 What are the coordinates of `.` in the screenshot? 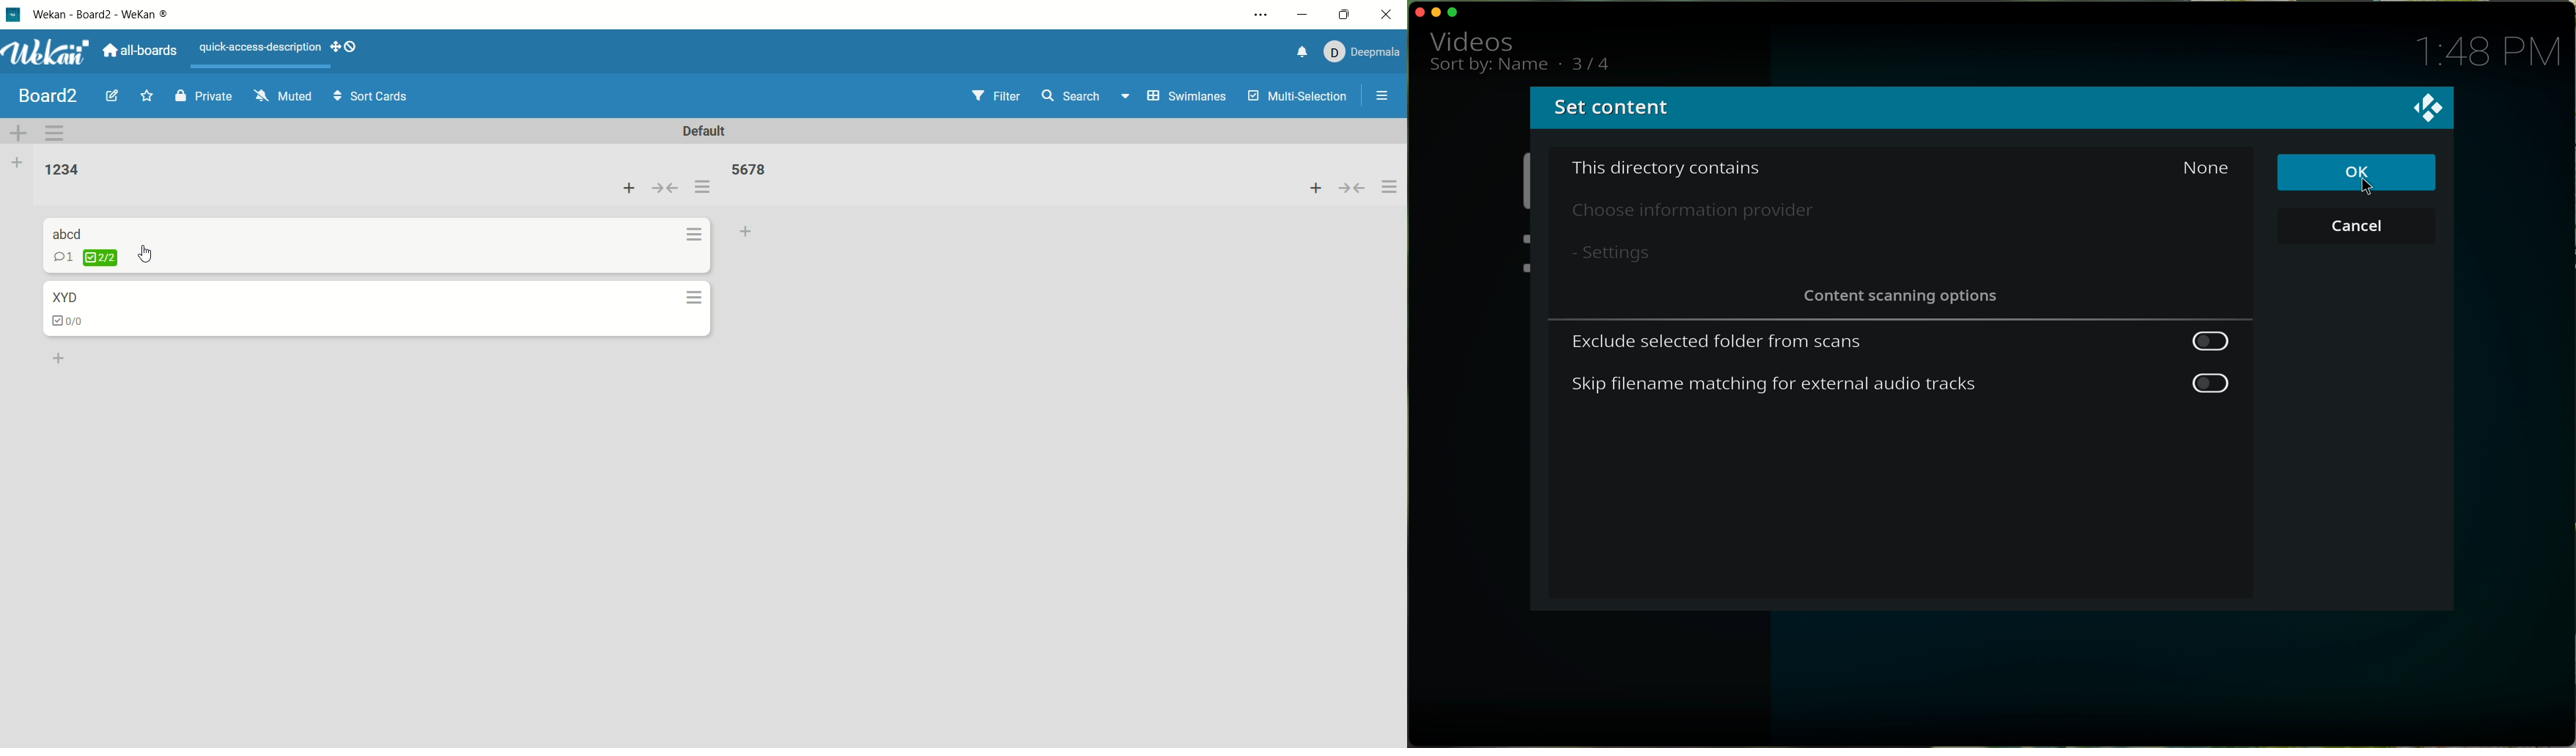 It's located at (1560, 63).